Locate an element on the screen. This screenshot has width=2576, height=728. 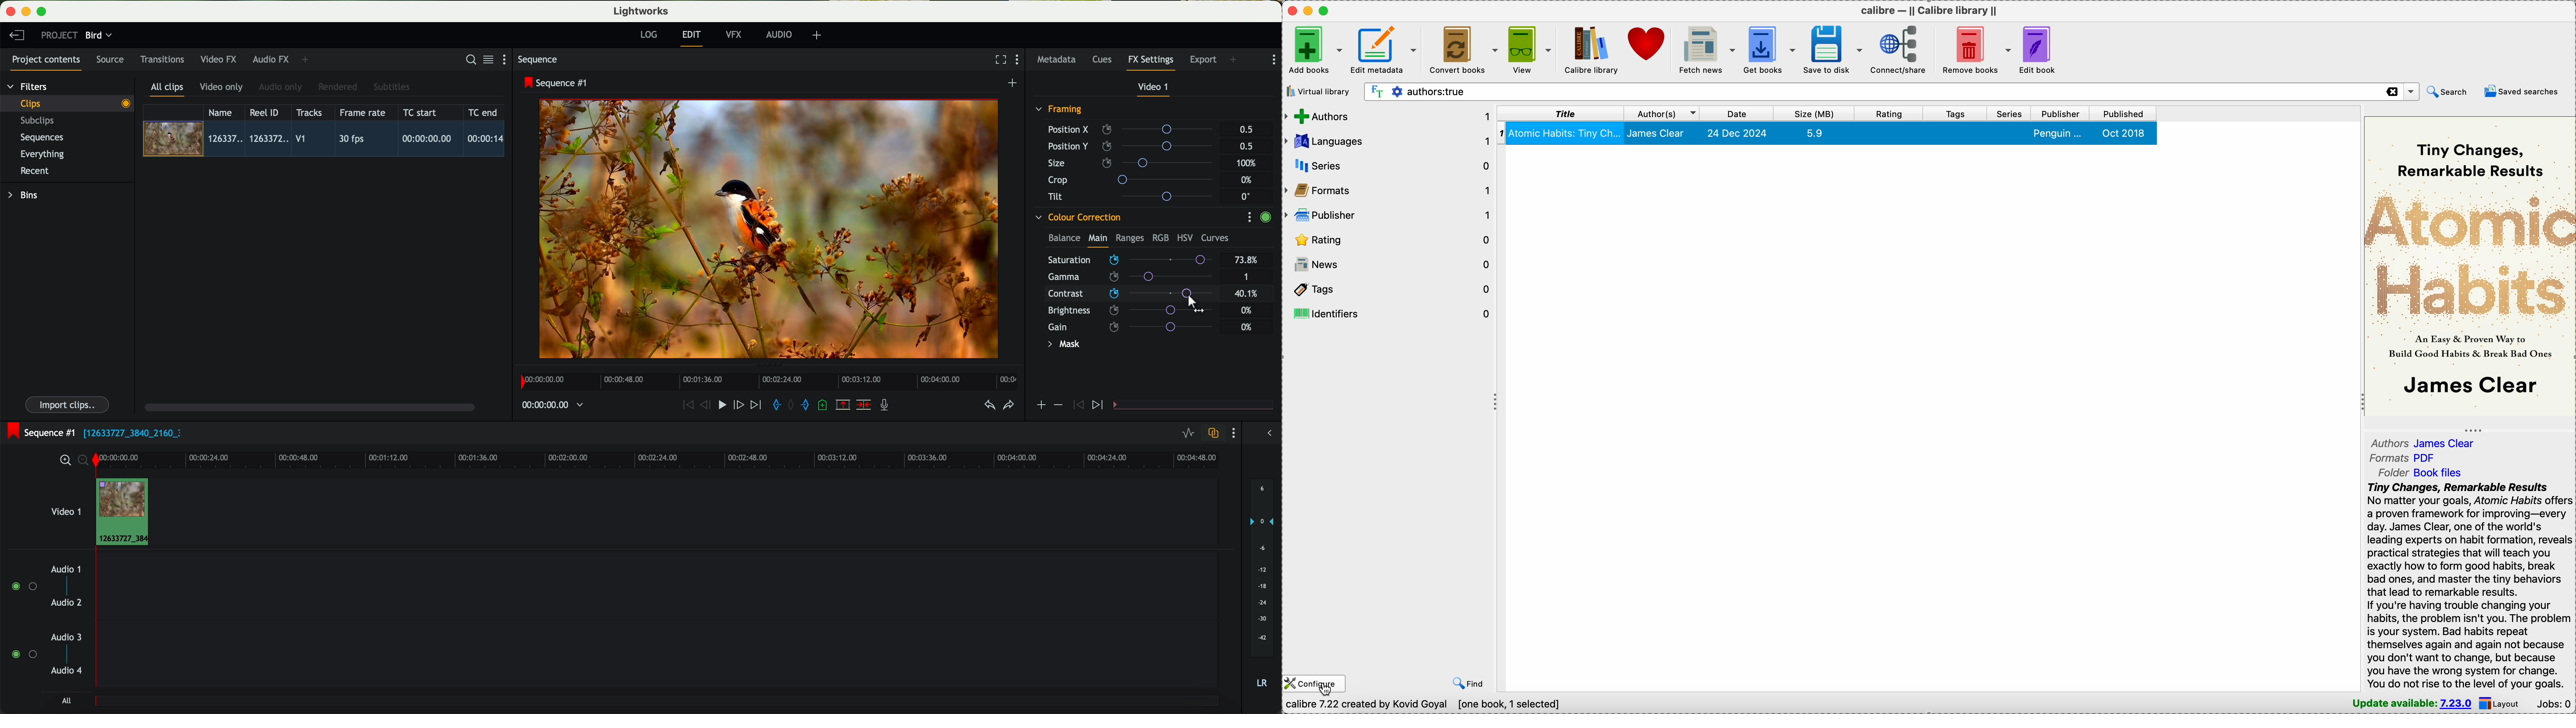
identifiers is located at coordinates (1390, 311).